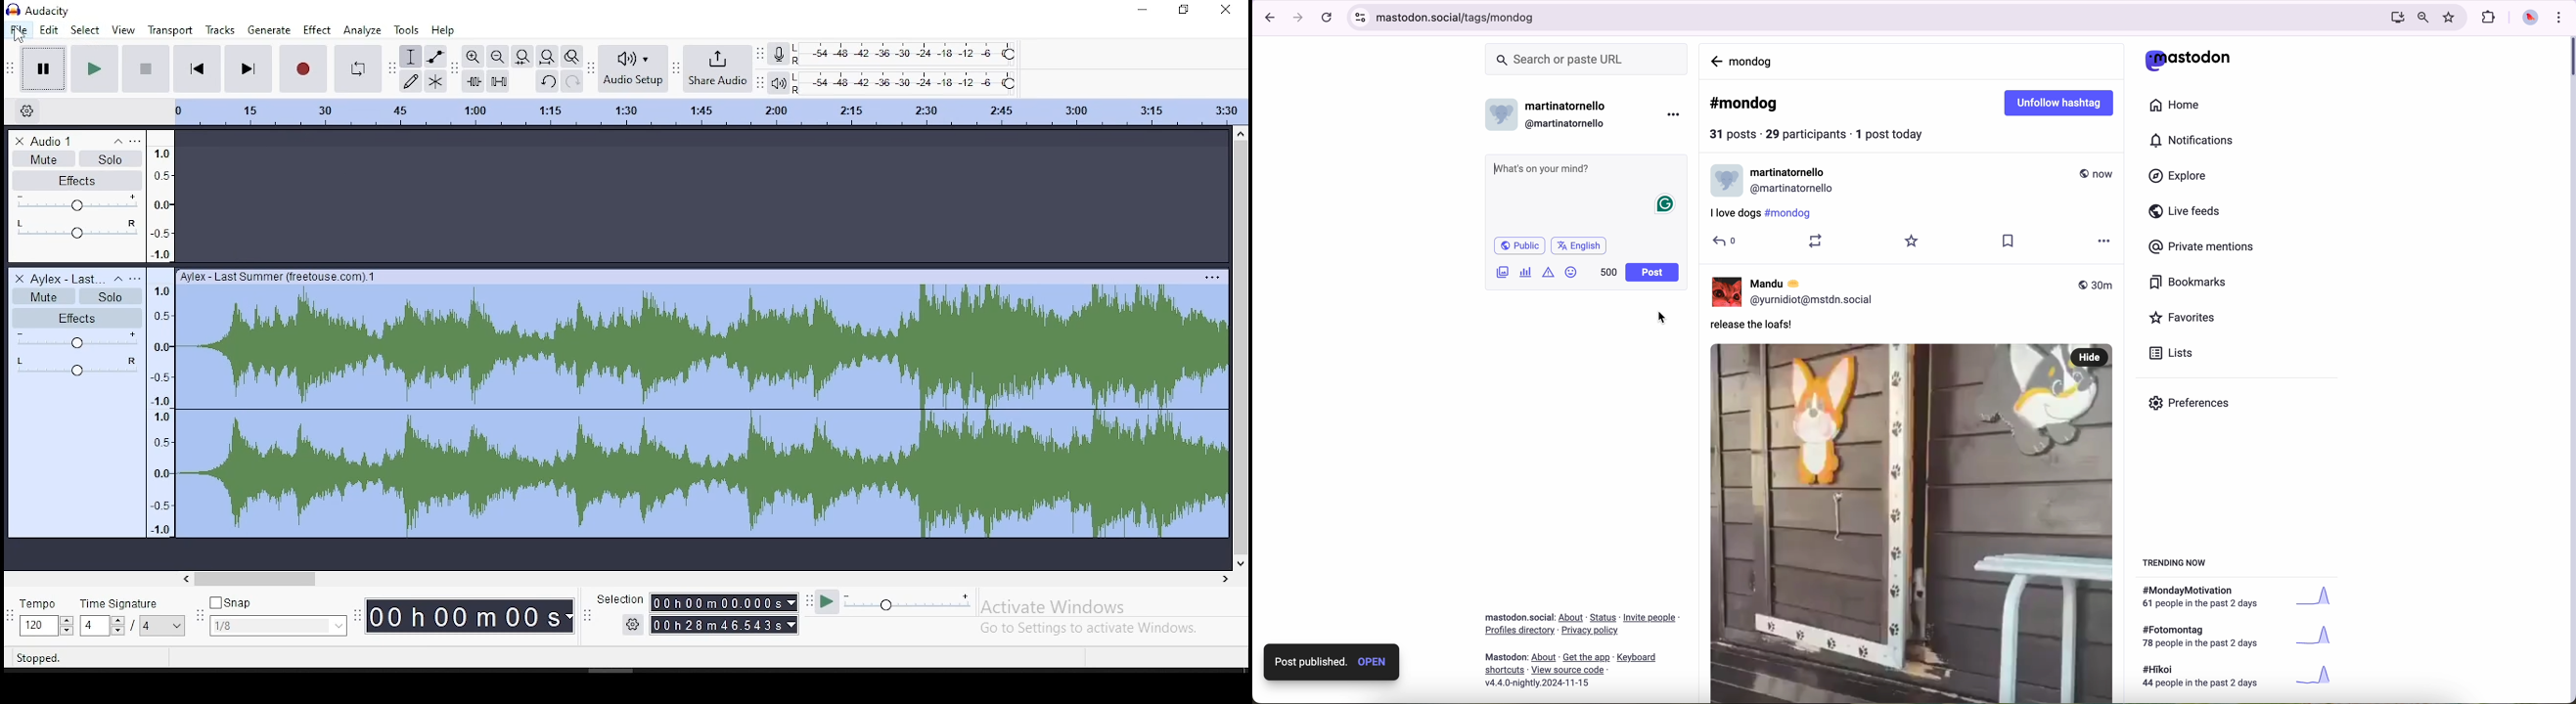  Describe the element at coordinates (18, 278) in the screenshot. I see `delete track` at that location.